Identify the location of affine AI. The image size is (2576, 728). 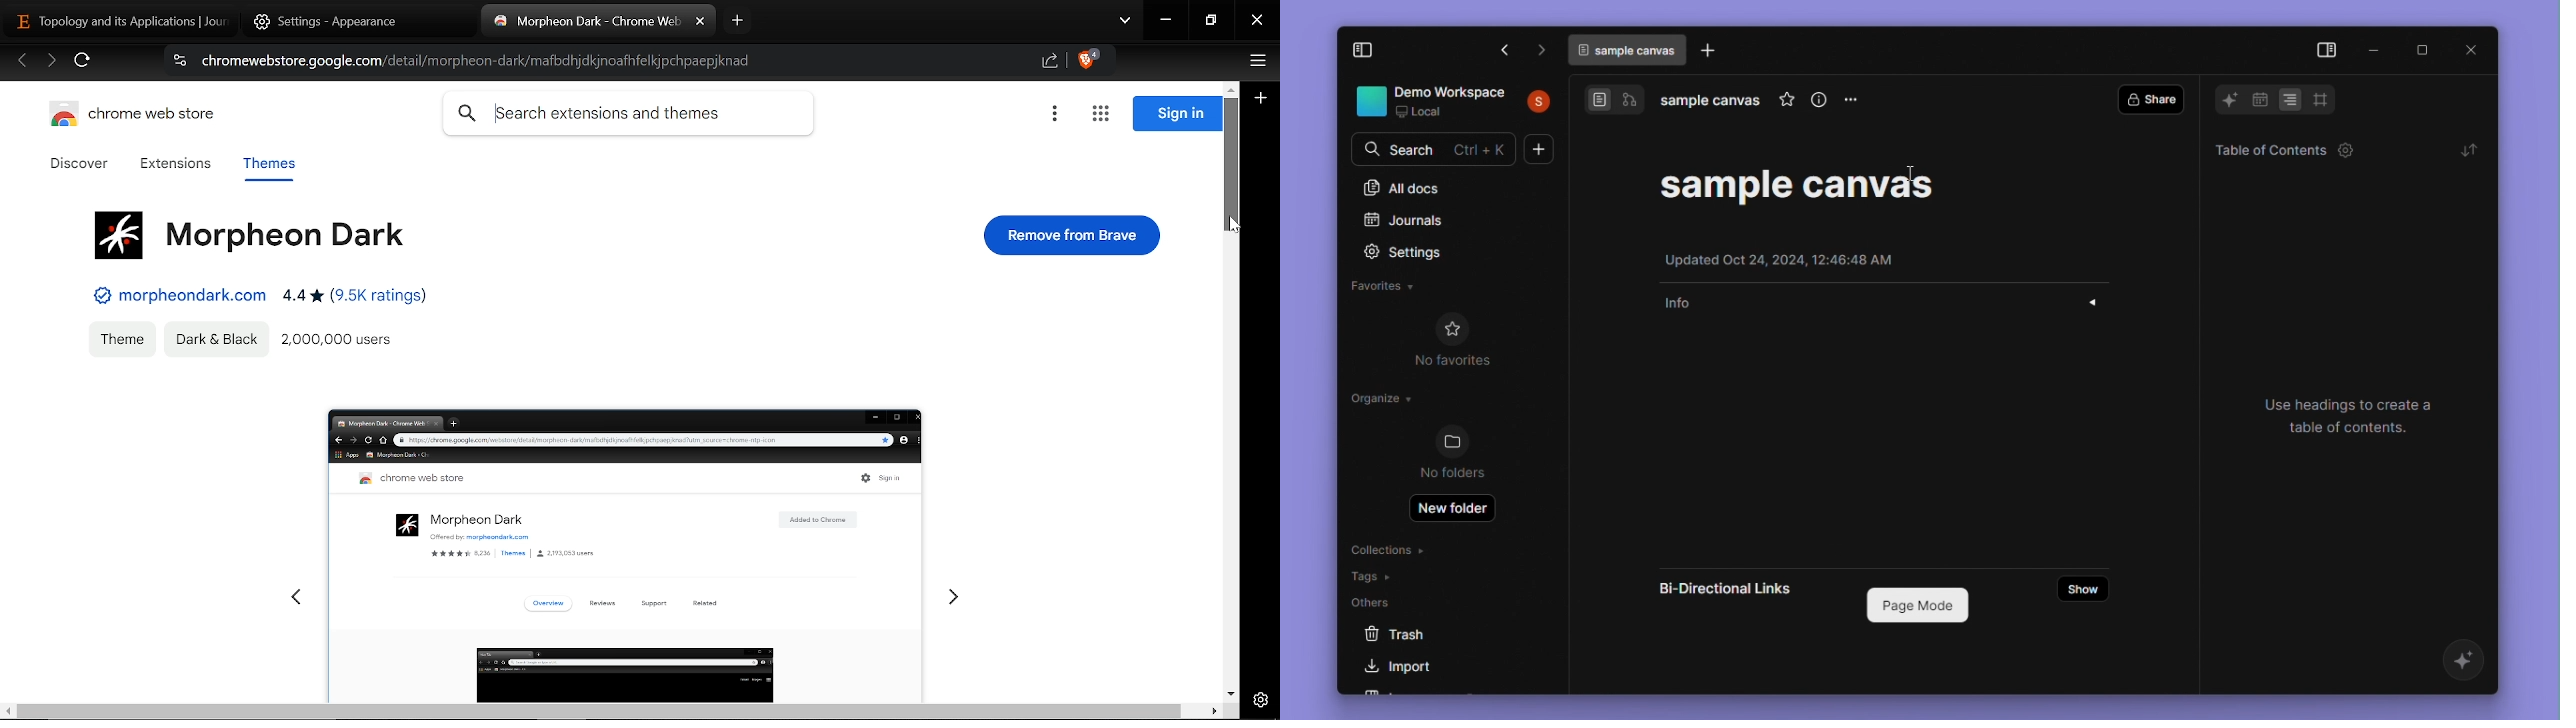
(2466, 662).